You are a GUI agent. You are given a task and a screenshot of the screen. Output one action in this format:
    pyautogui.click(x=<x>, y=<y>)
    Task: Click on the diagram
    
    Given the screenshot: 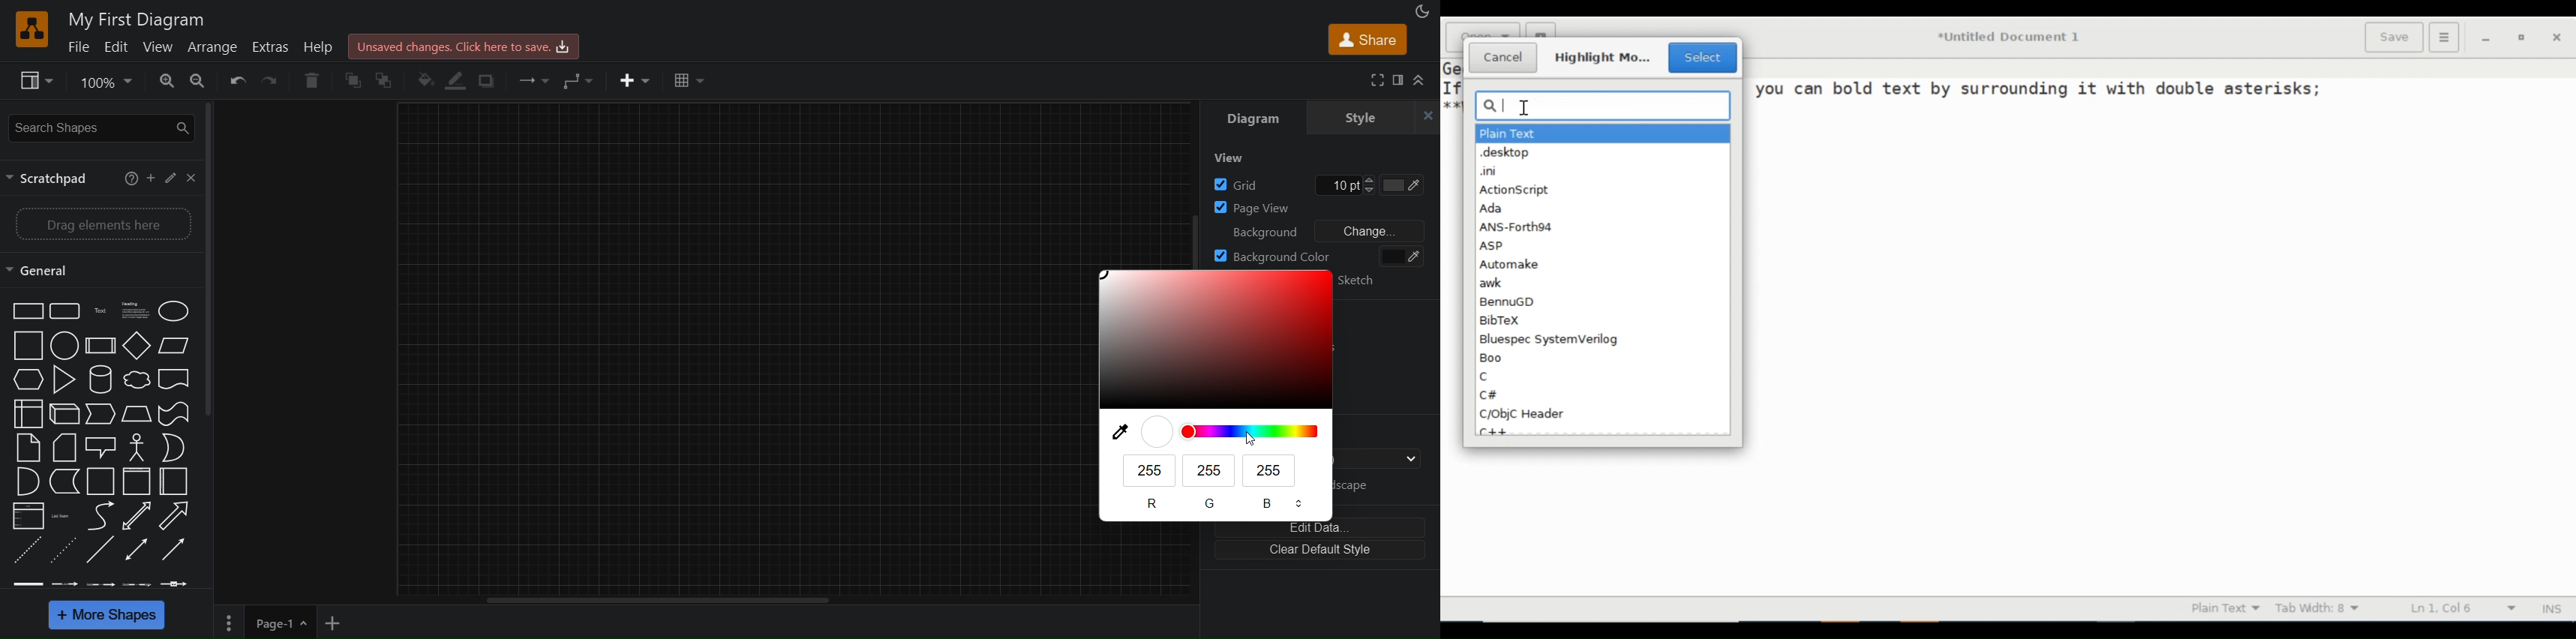 What is the action you would take?
    pyautogui.click(x=1254, y=115)
    